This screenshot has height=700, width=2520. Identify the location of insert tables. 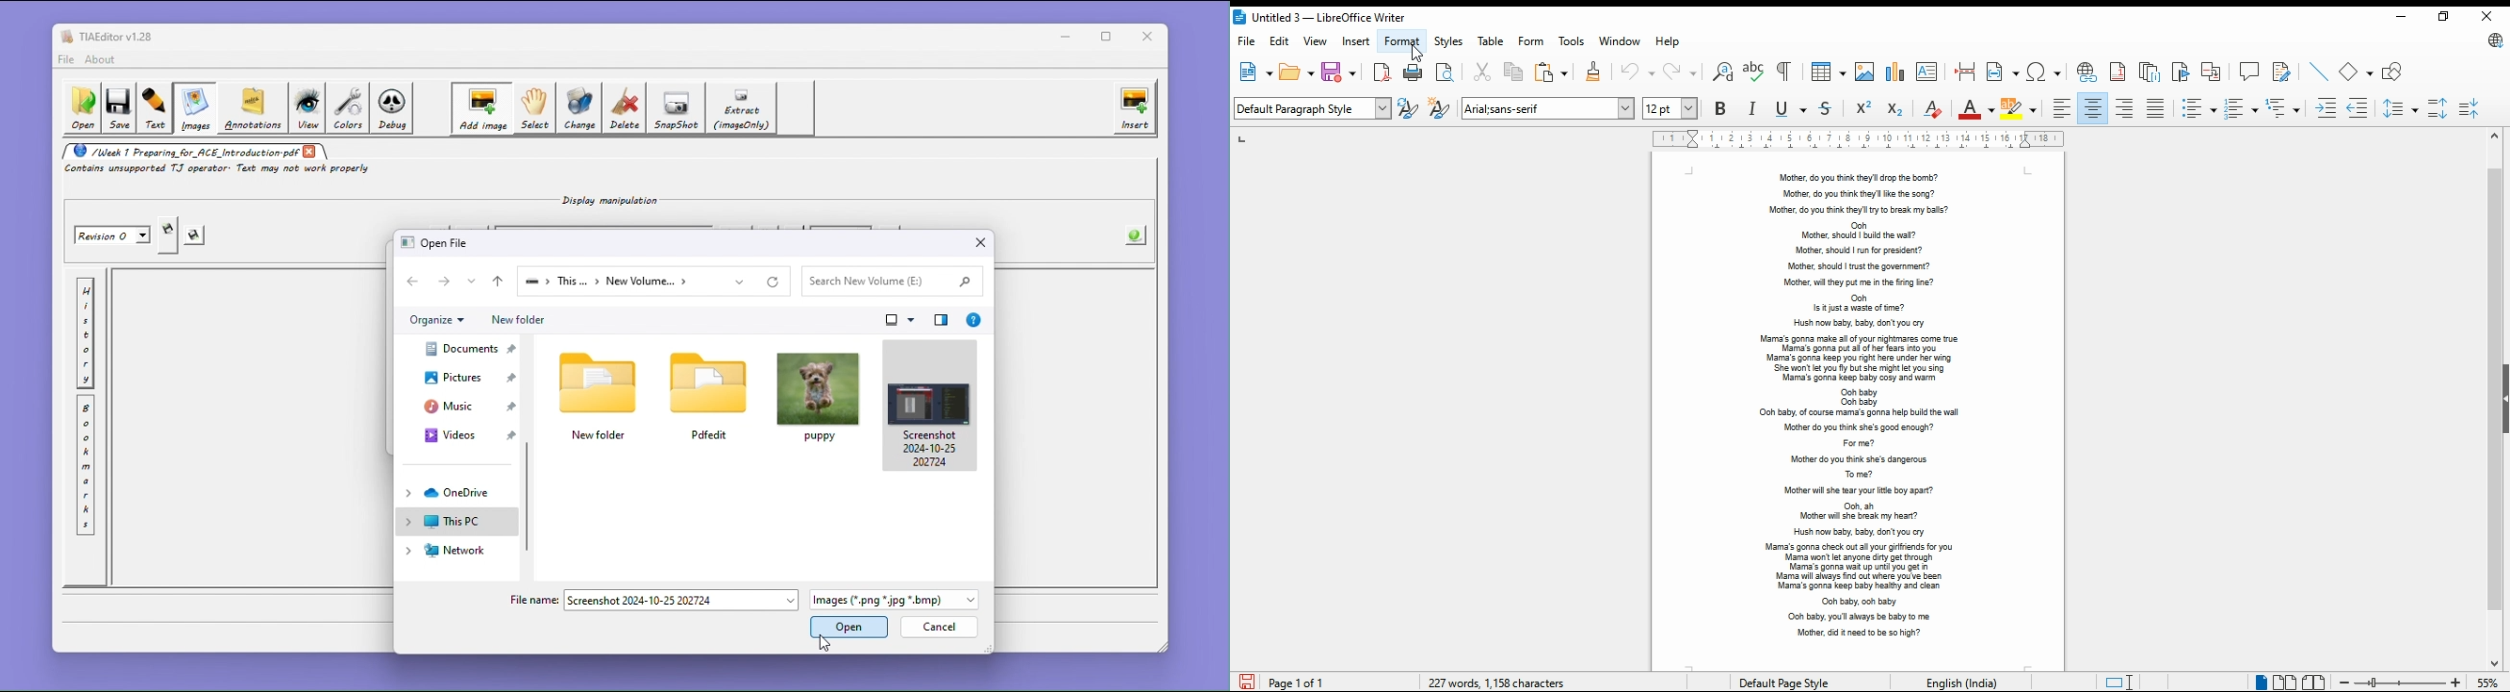
(1829, 72).